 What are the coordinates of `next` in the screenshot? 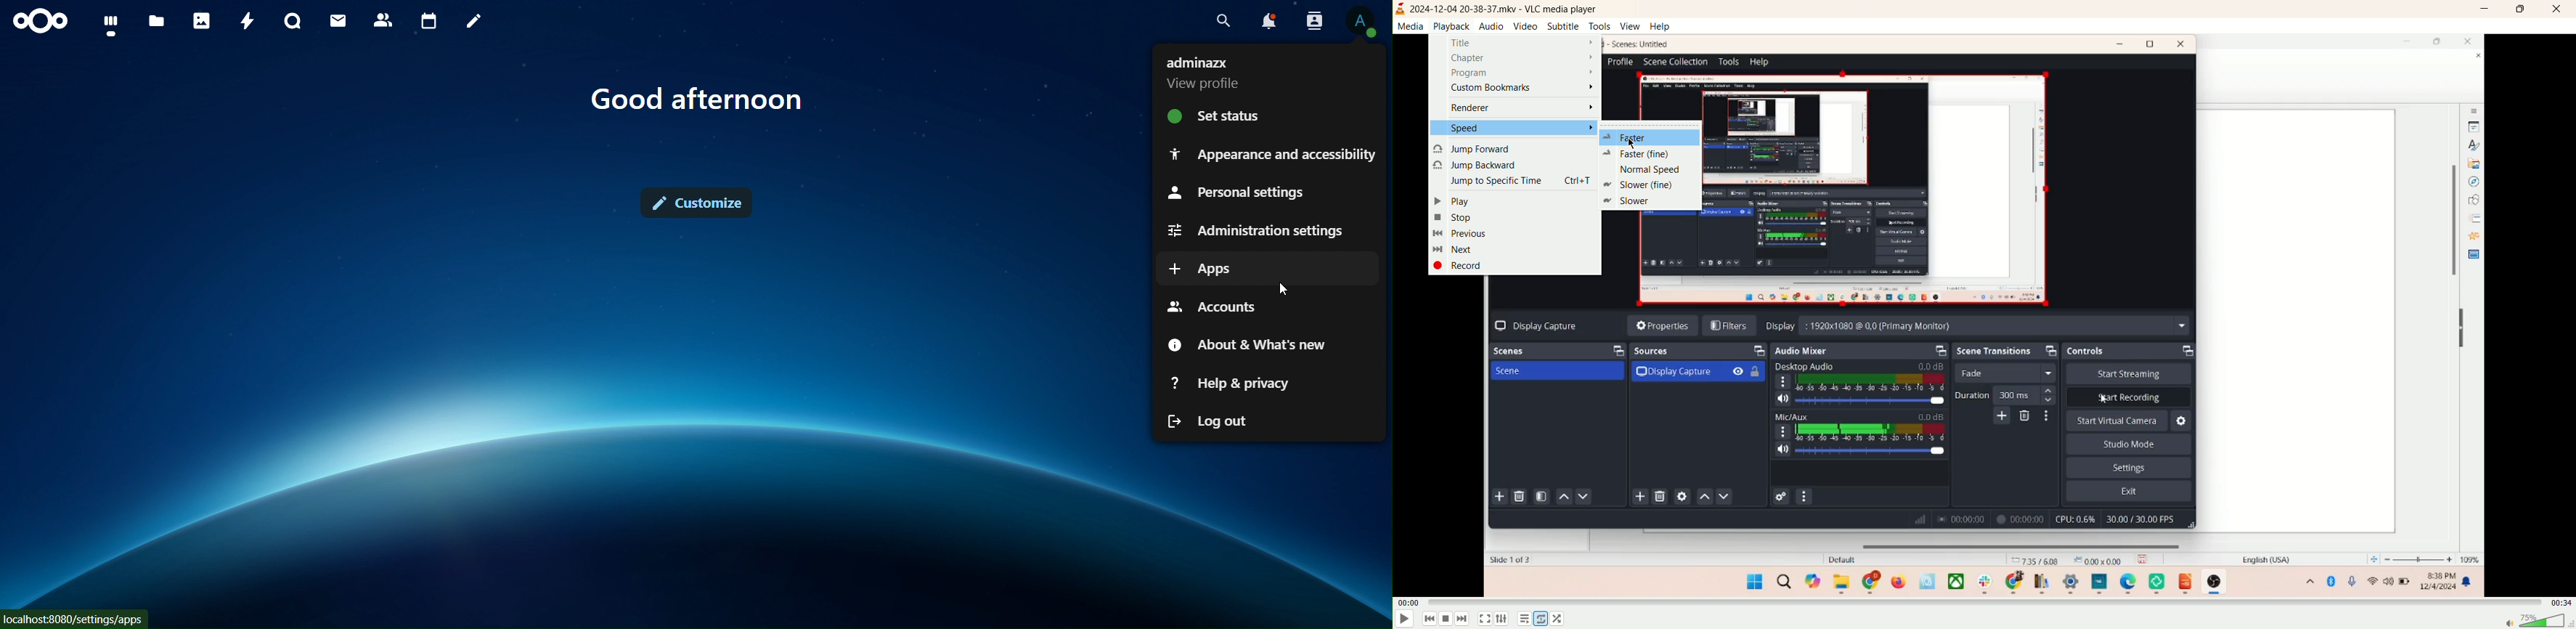 It's located at (1454, 250).